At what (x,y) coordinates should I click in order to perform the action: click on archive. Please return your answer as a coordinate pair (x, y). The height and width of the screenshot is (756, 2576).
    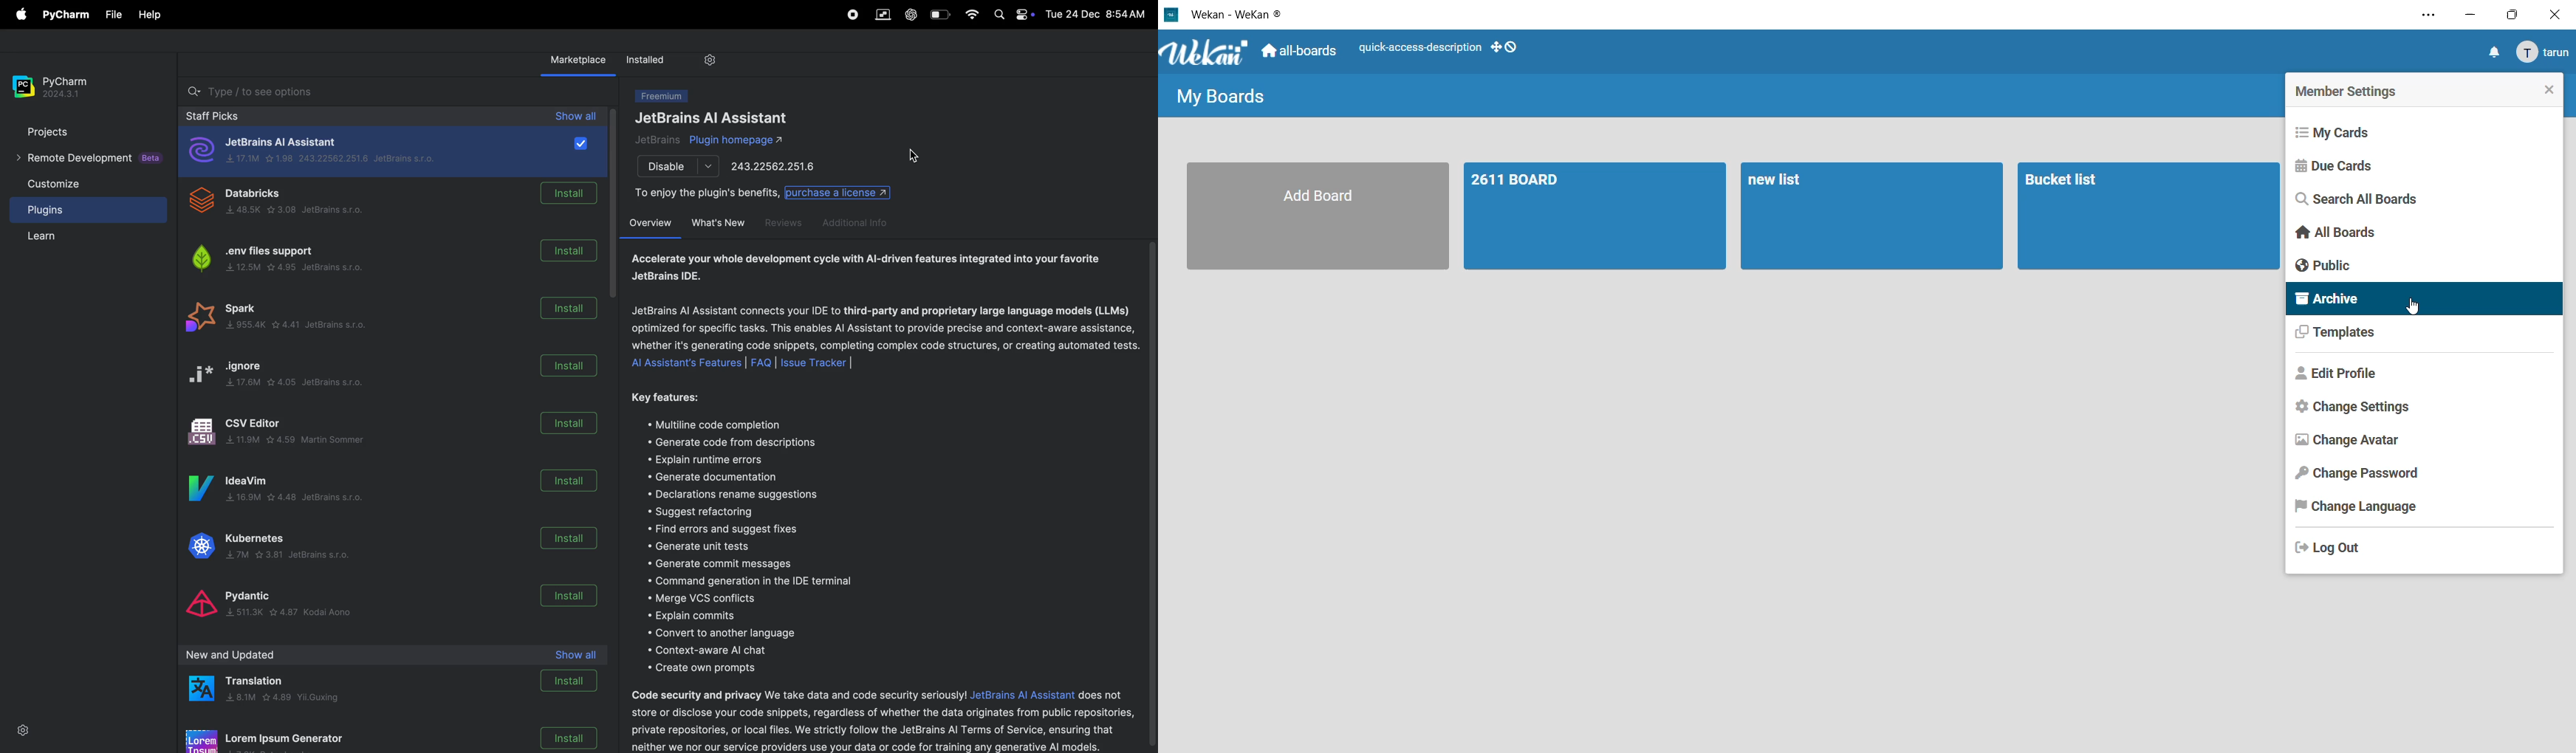
    Looking at the image, I should click on (2331, 300).